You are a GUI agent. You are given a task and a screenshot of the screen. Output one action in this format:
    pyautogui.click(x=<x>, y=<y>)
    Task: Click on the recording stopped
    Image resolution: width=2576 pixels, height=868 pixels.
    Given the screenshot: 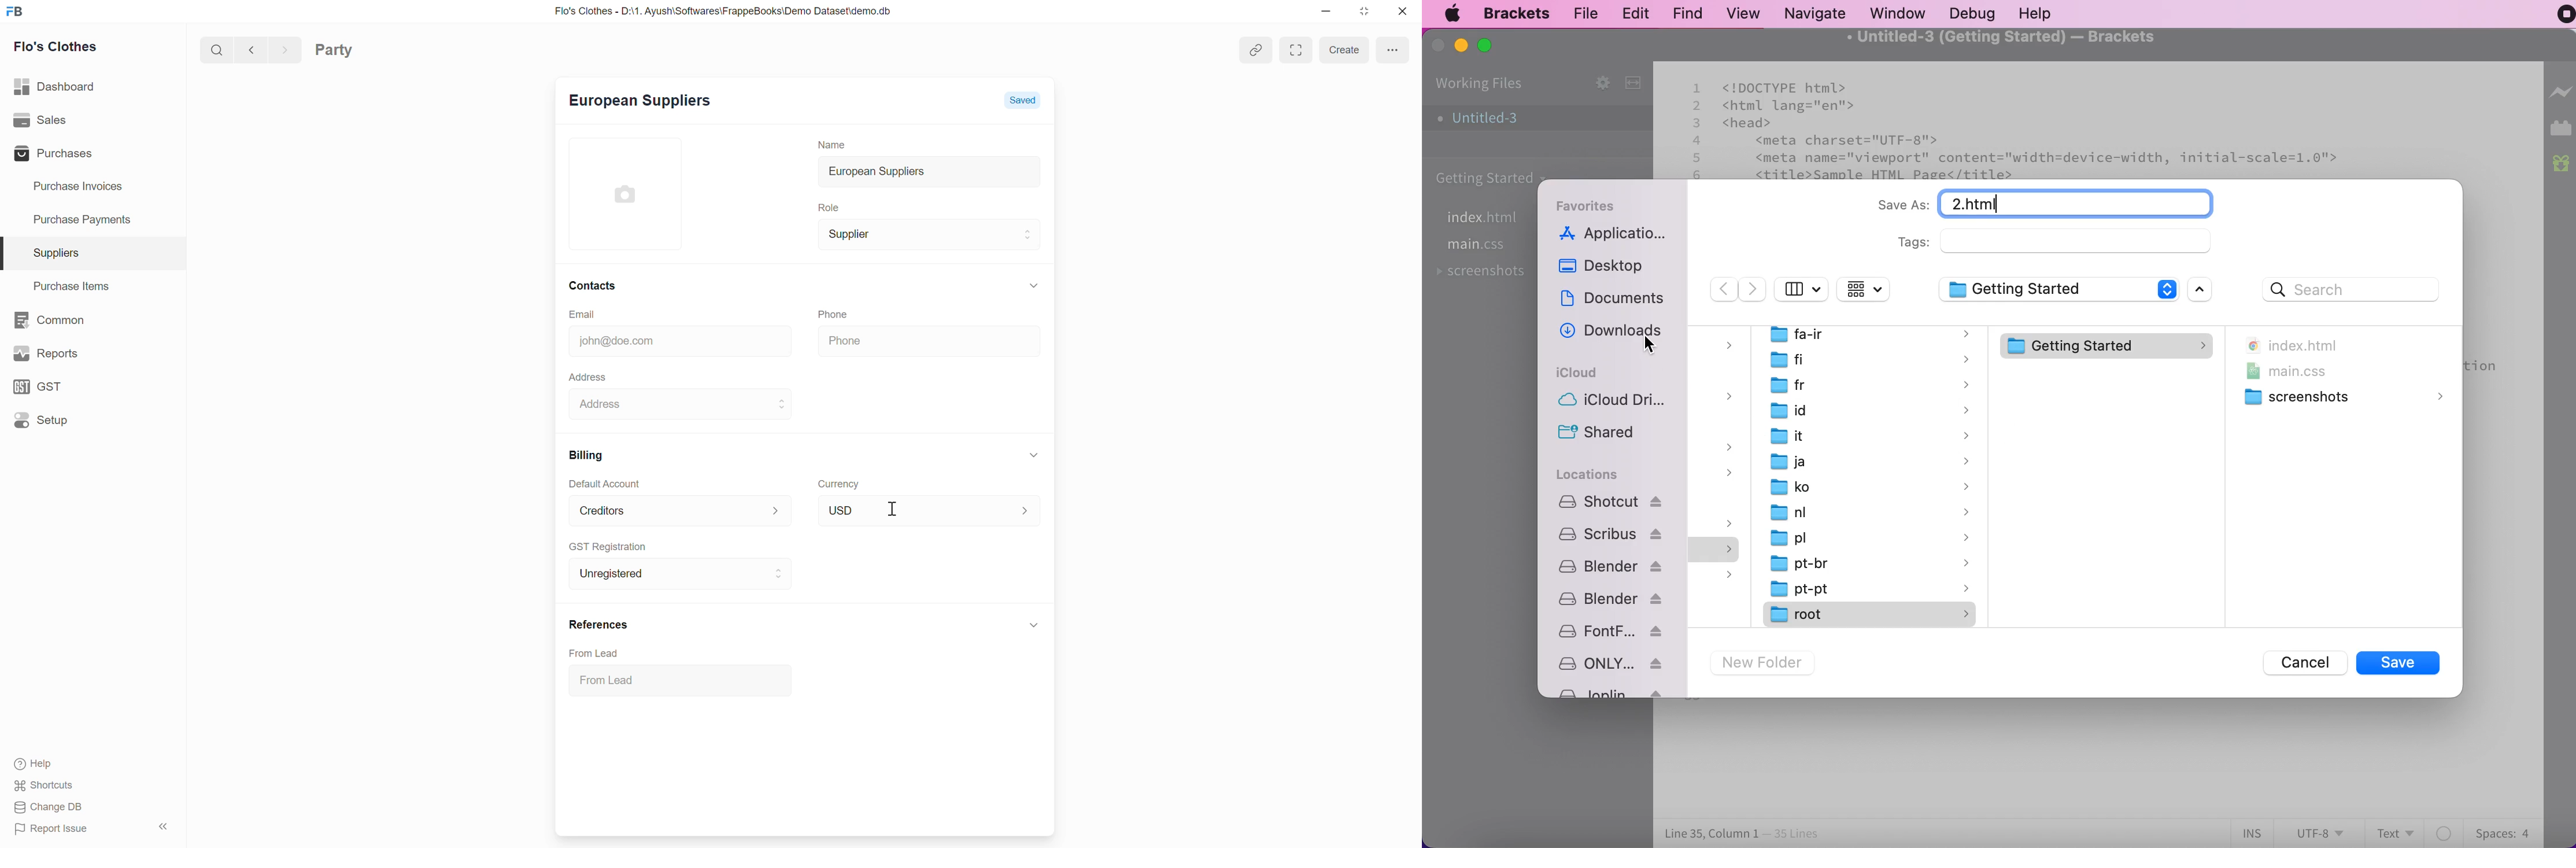 What is the action you would take?
    pyautogui.click(x=2566, y=16)
    